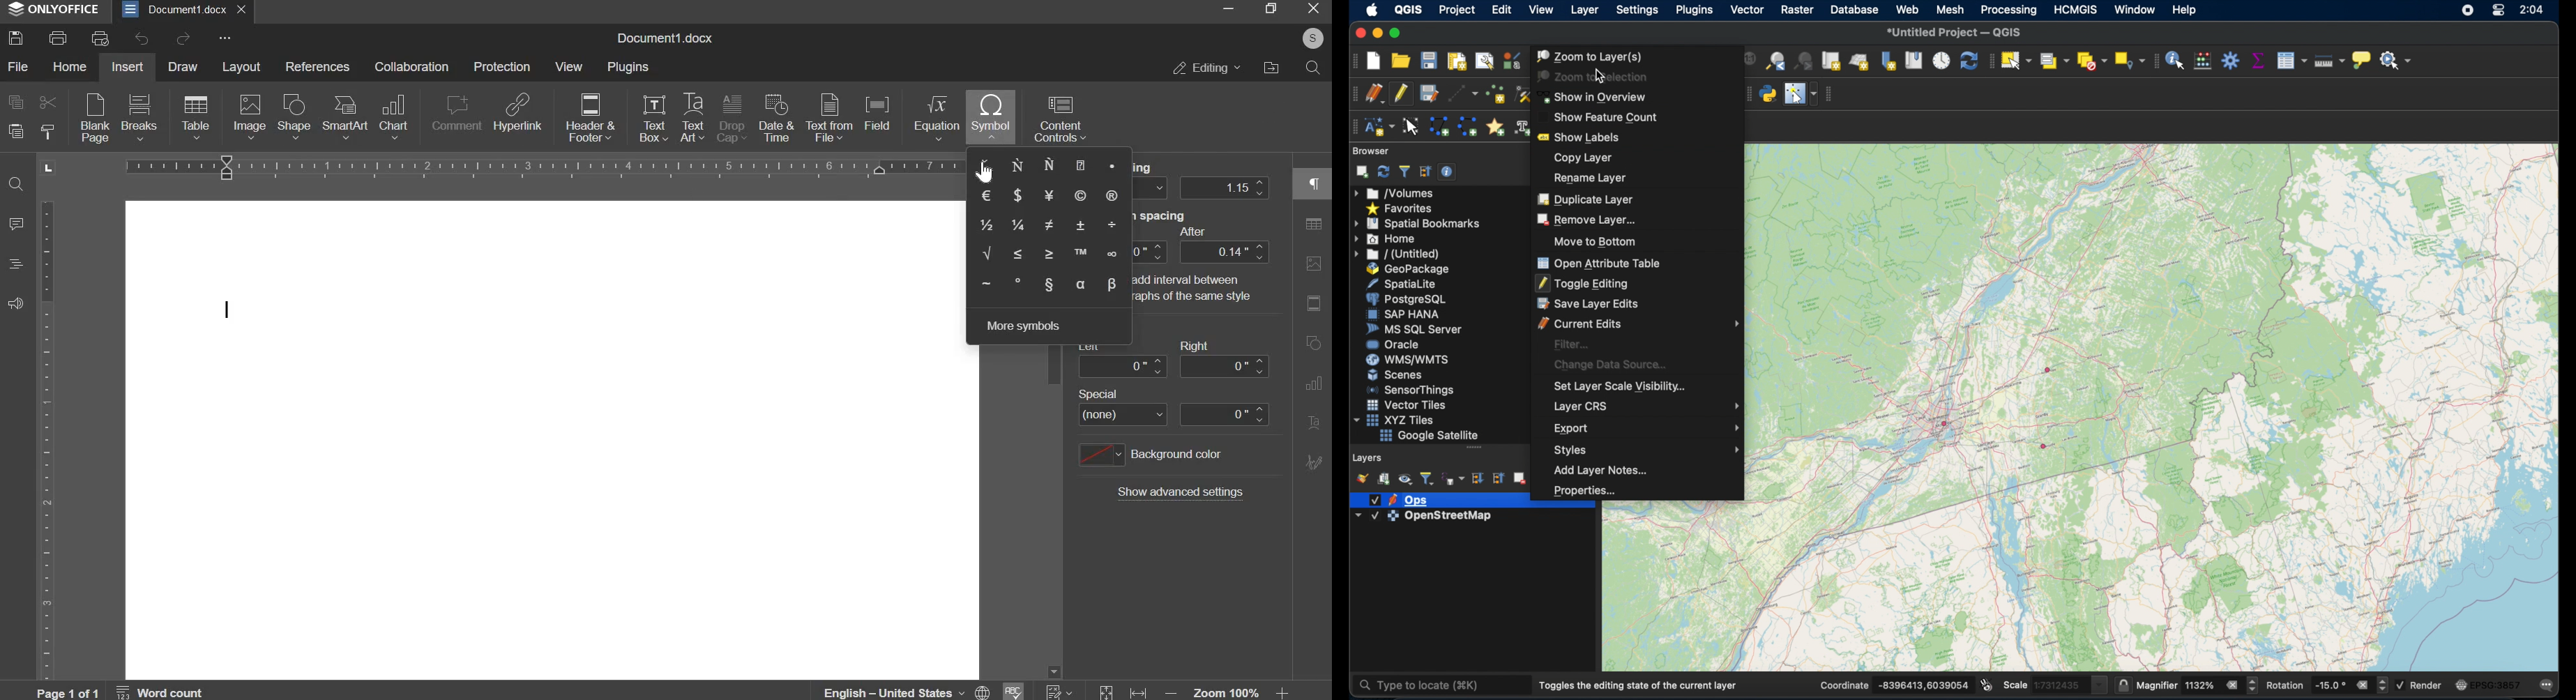  What do you see at coordinates (990, 116) in the screenshot?
I see `symbol` at bounding box center [990, 116].